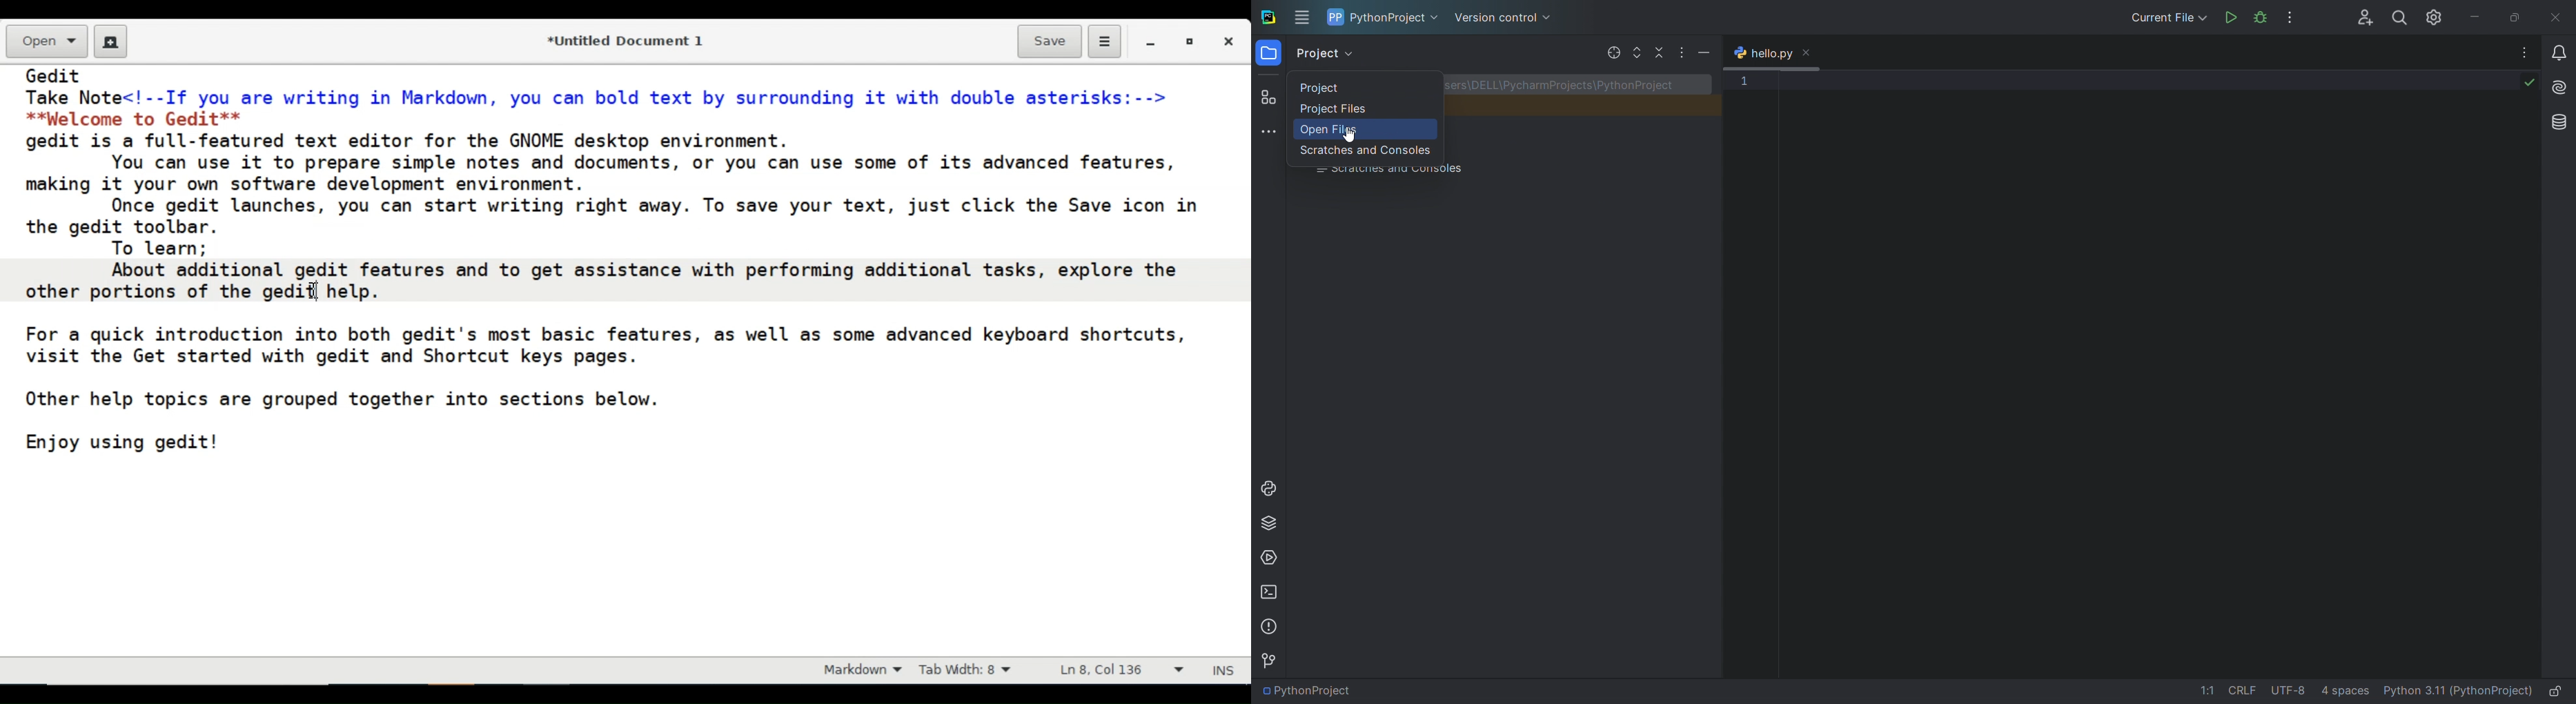 Image resolution: width=2576 pixels, height=728 pixels. What do you see at coordinates (2529, 82) in the screenshot?
I see `code check` at bounding box center [2529, 82].